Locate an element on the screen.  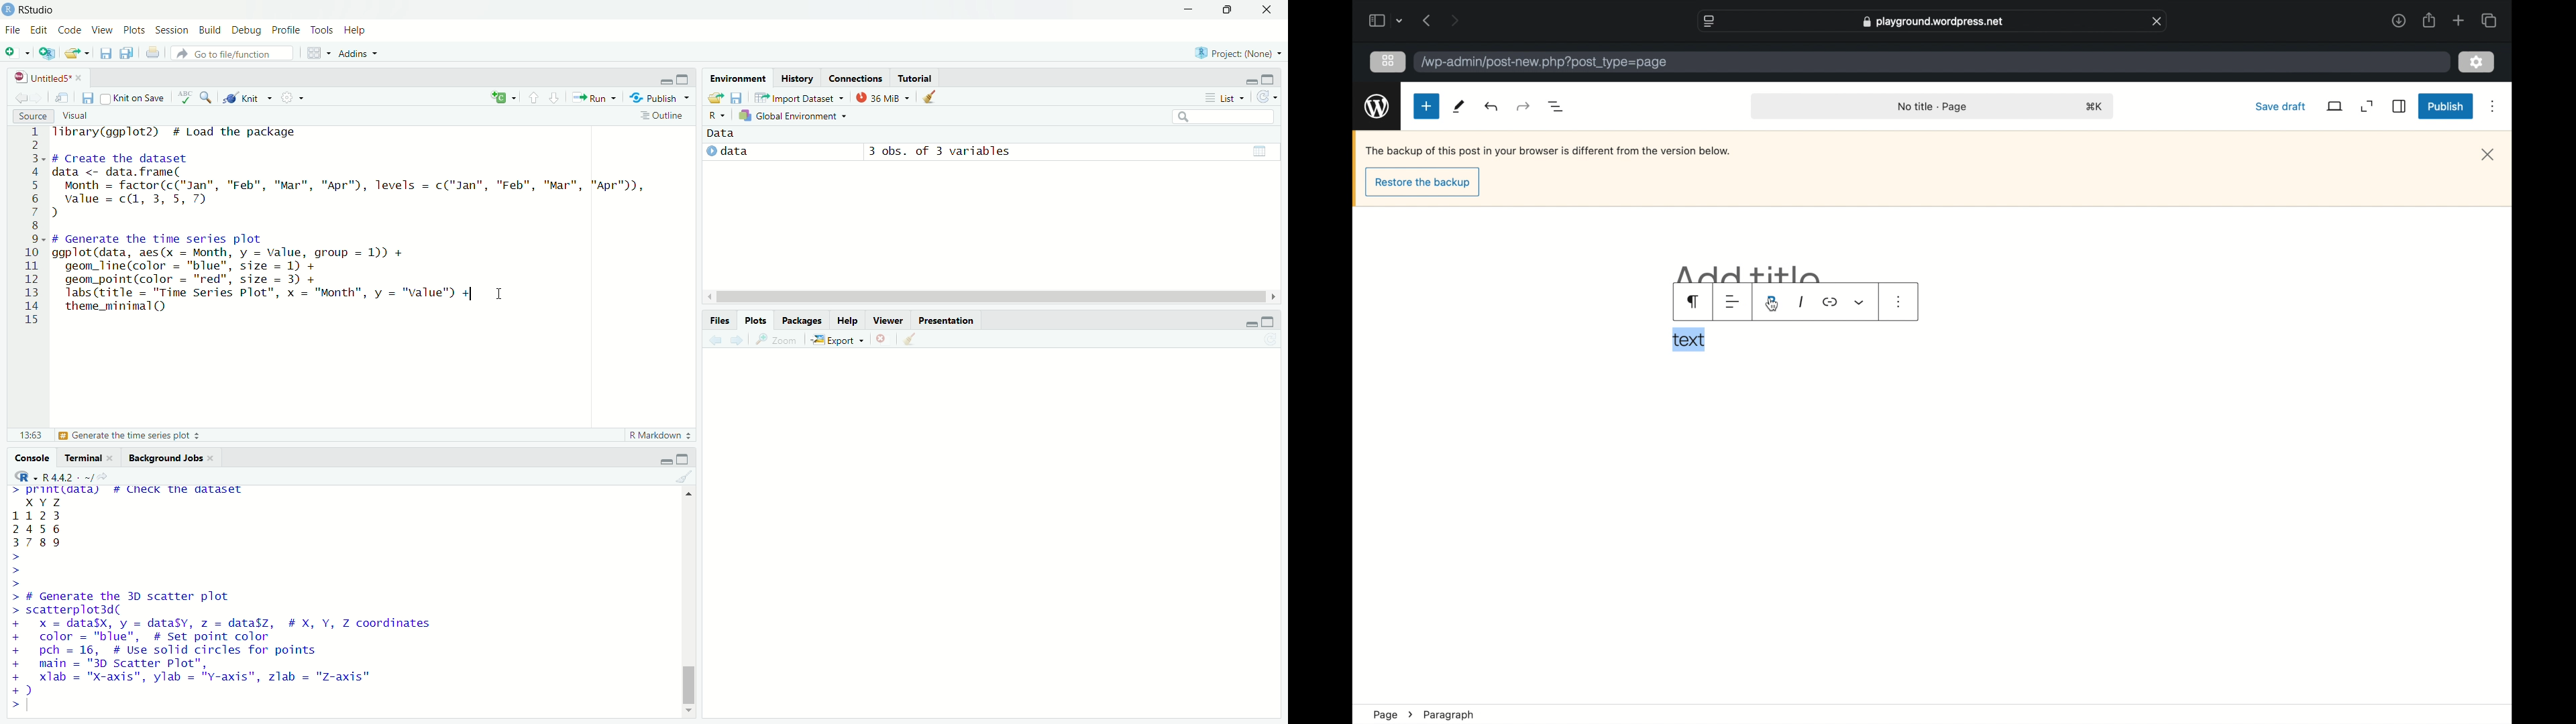
next plot is located at coordinates (737, 341).